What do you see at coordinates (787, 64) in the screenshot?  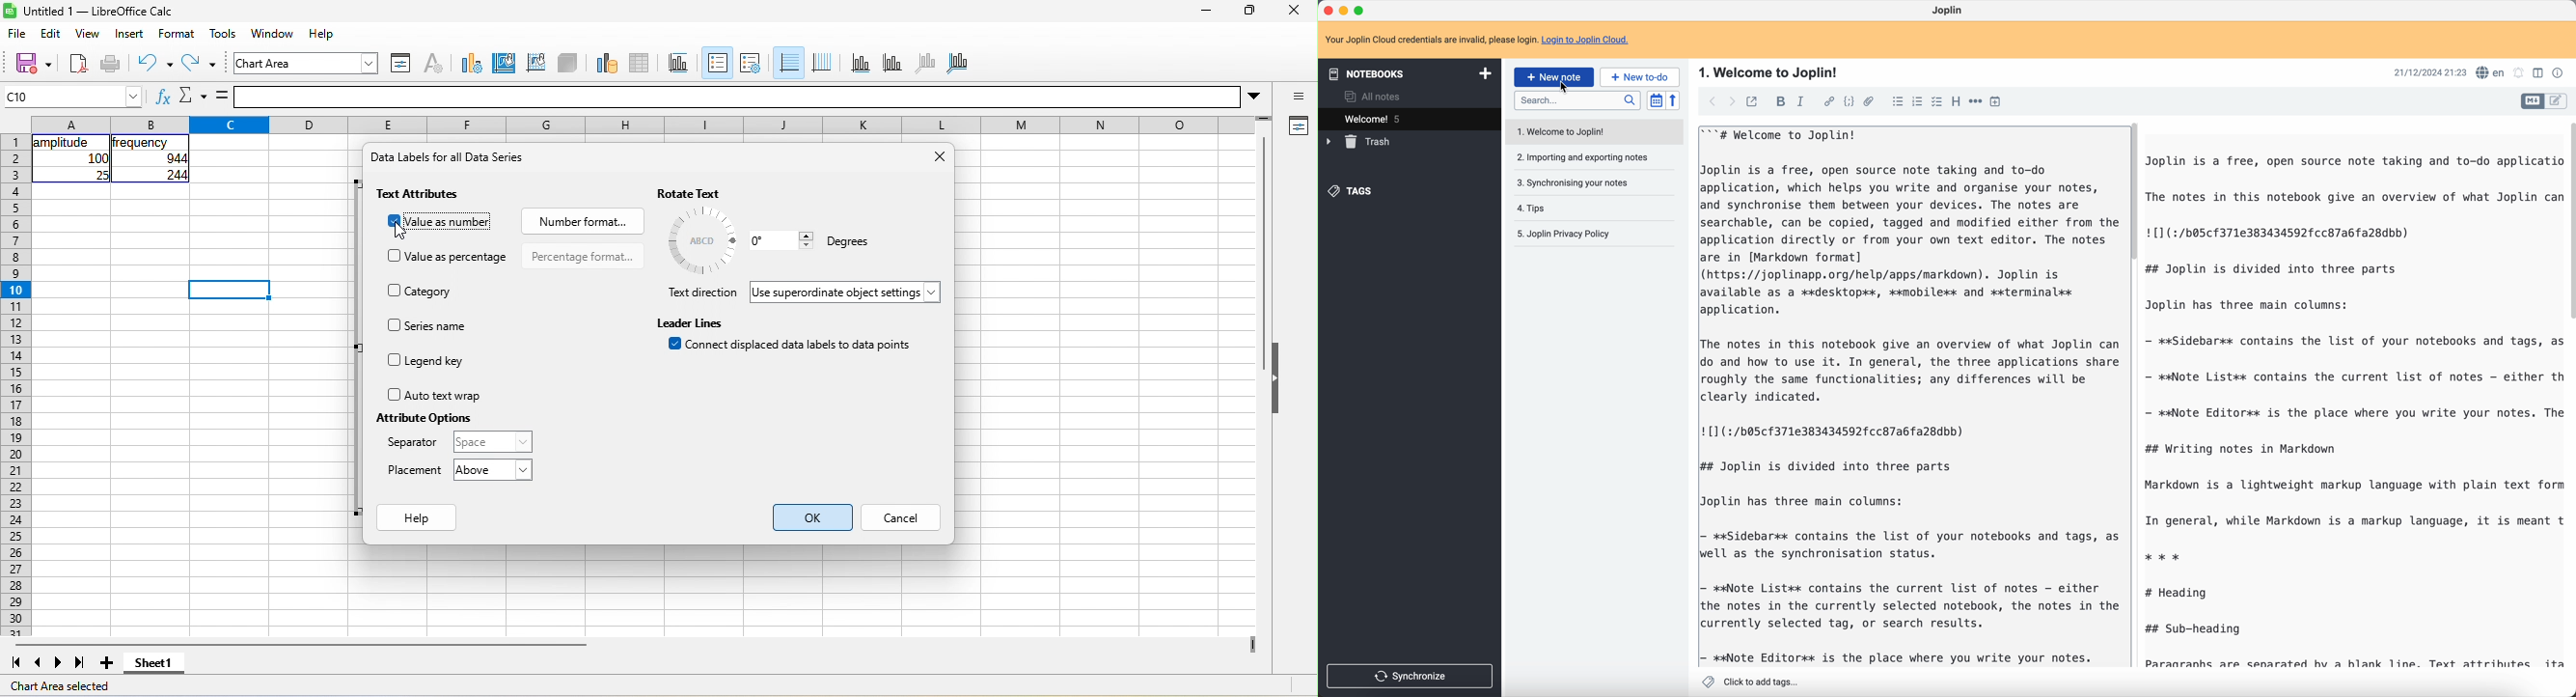 I see `horizontal grids` at bounding box center [787, 64].